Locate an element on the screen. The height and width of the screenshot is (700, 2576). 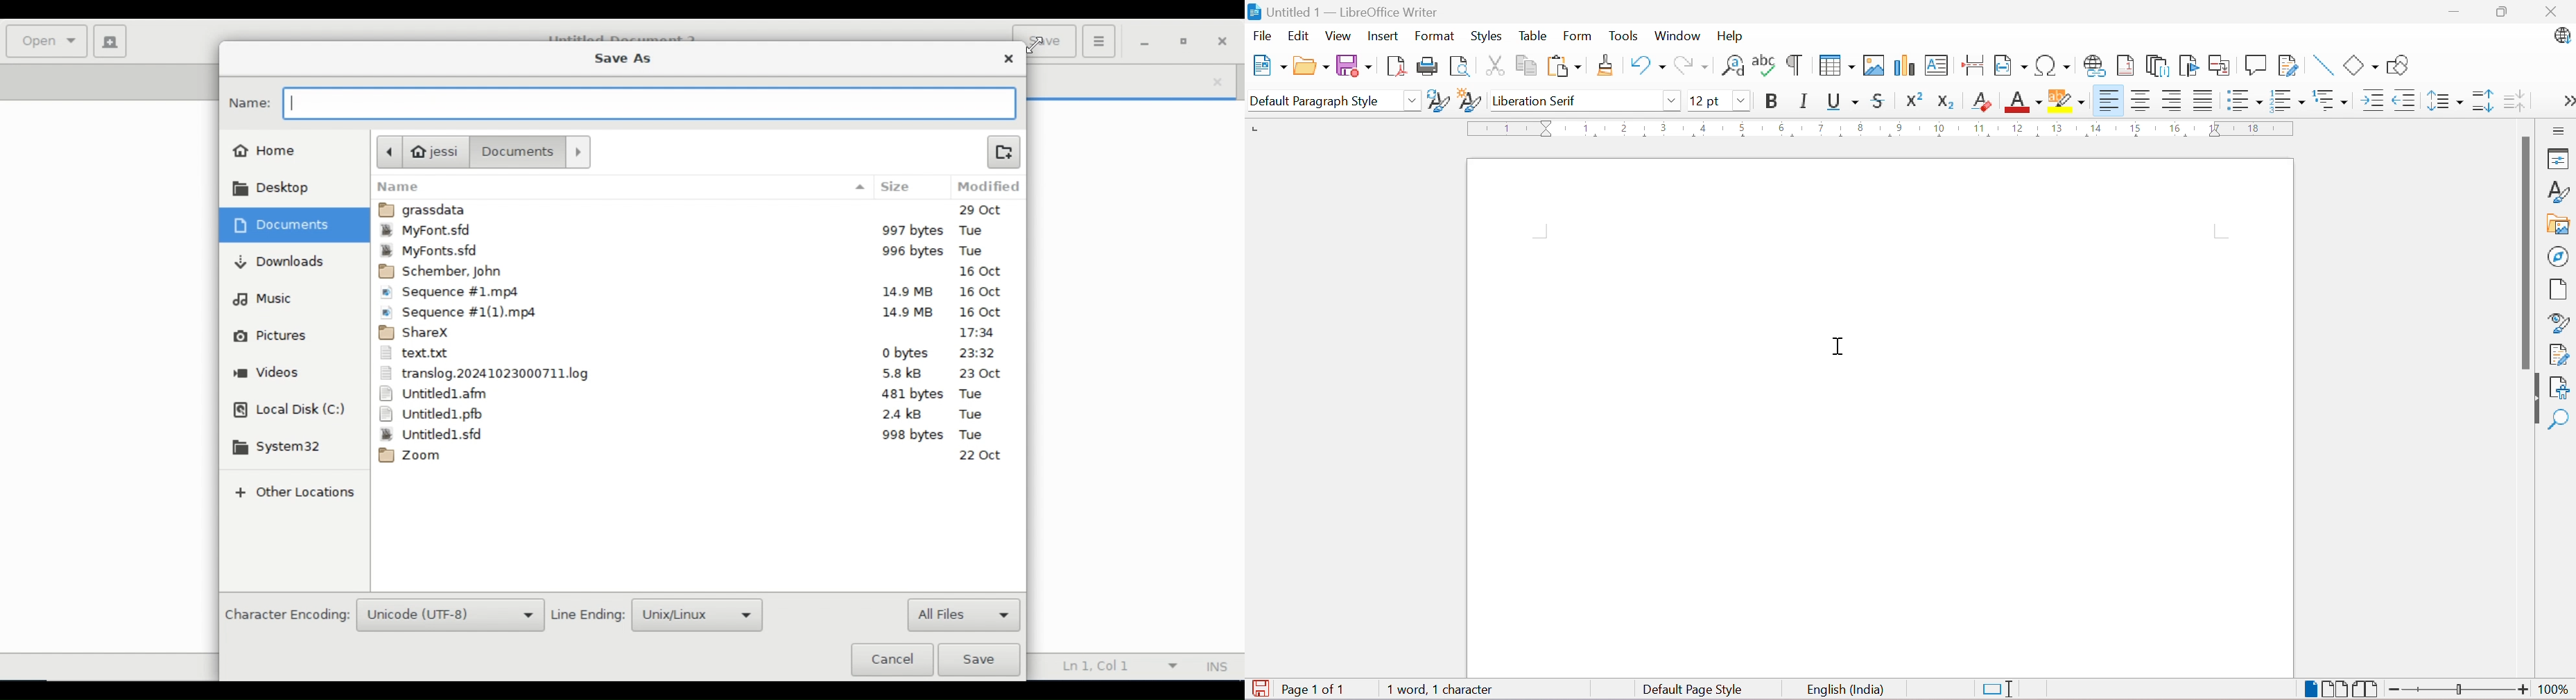
Navigator is located at coordinates (2558, 257).